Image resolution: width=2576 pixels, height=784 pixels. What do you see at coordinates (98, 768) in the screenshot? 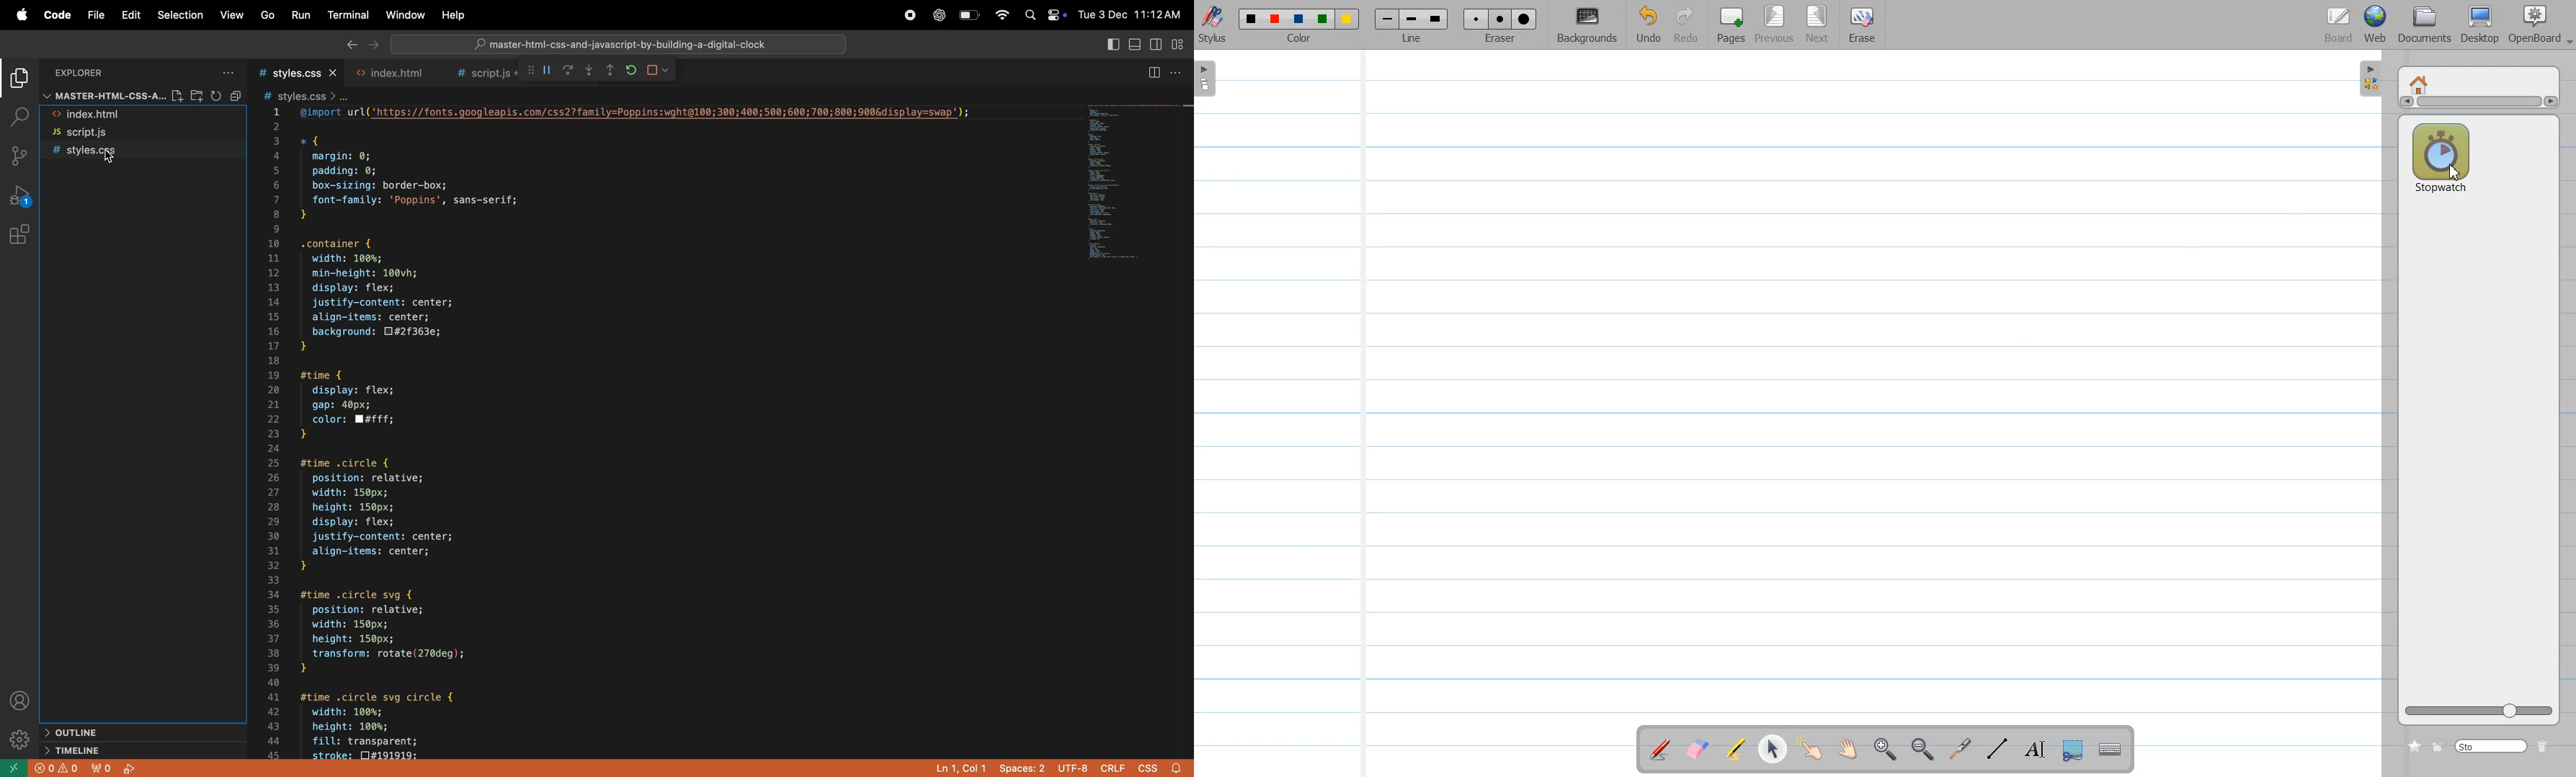
I see `no output forwarded` at bounding box center [98, 768].